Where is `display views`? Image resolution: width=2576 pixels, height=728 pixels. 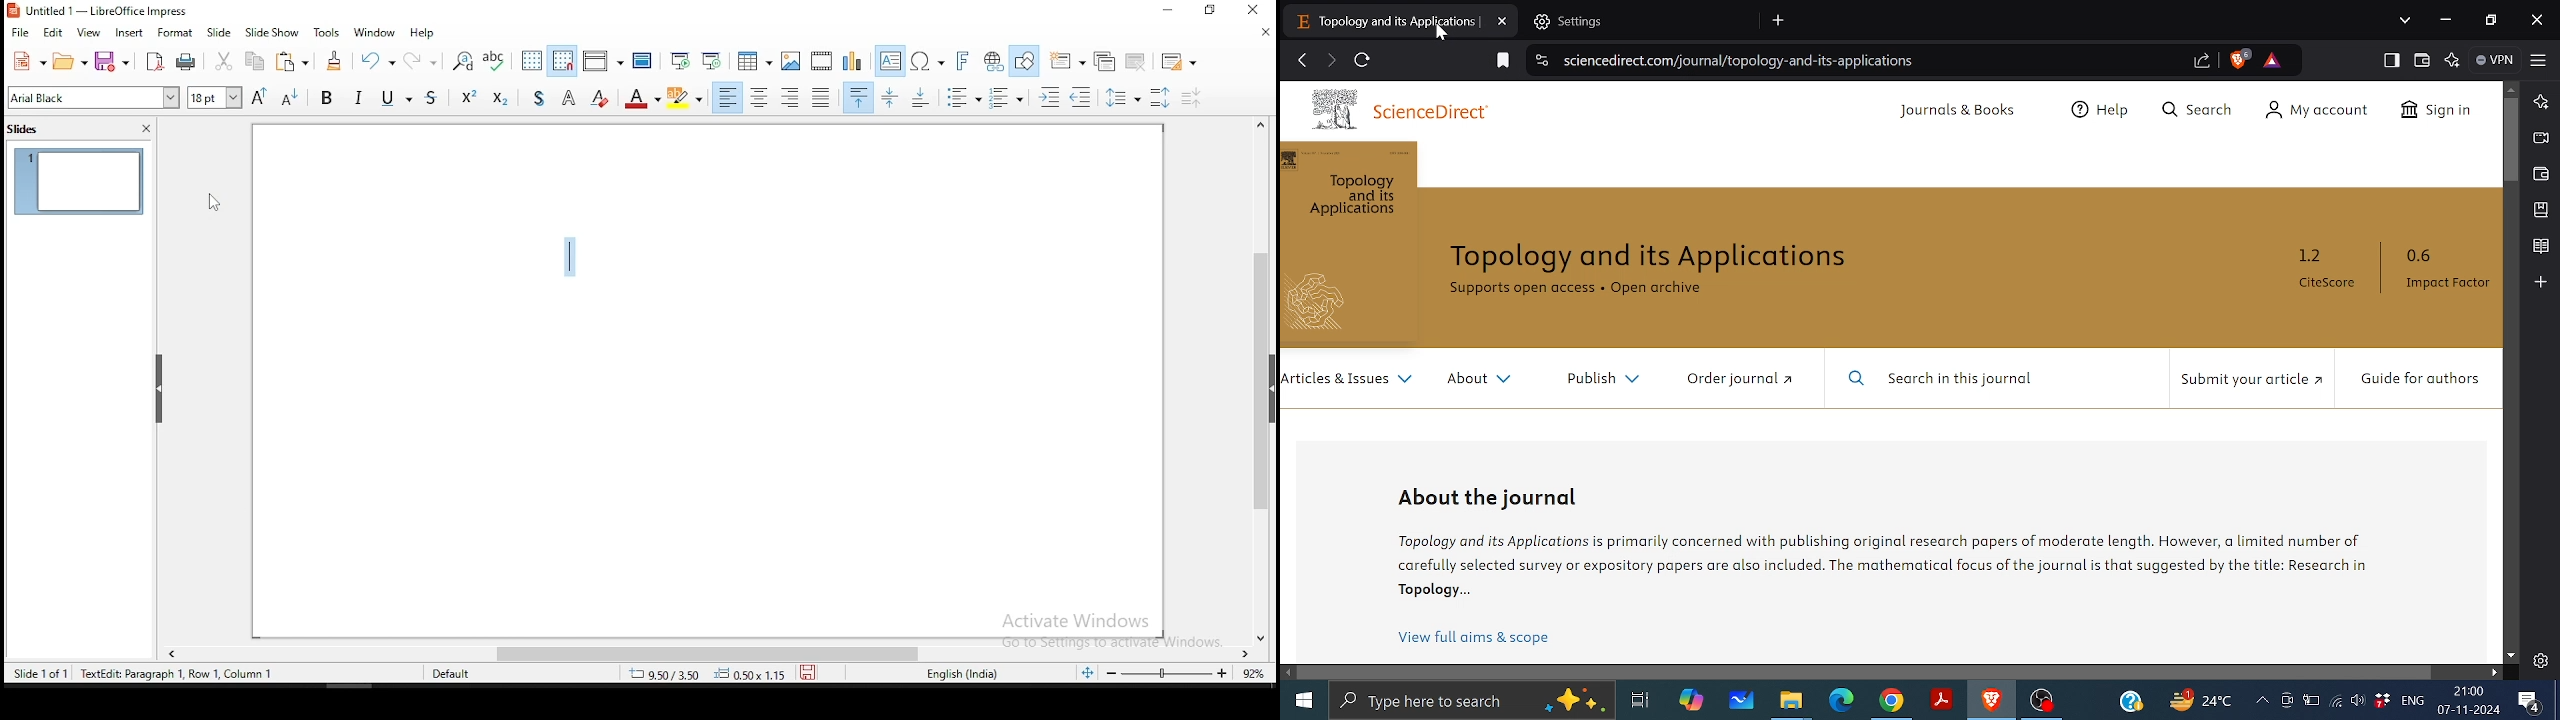
display views is located at coordinates (603, 60).